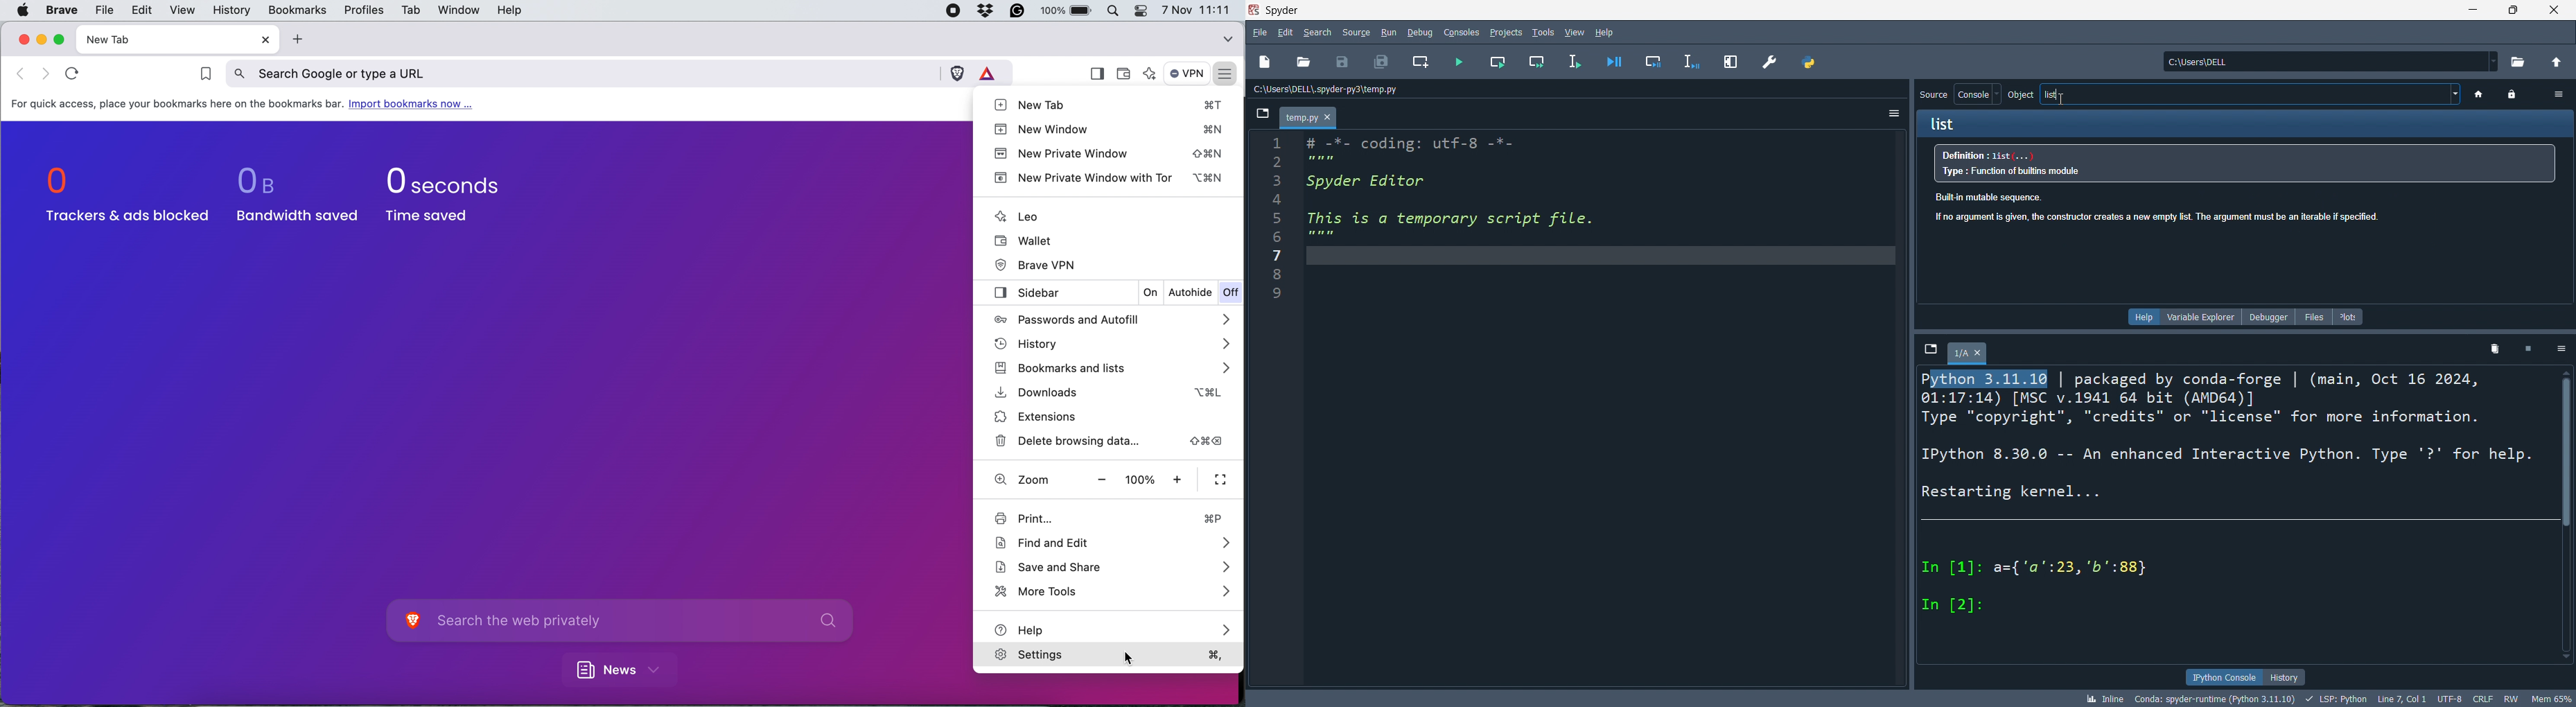 The height and width of the screenshot is (728, 2576). Describe the element at coordinates (1572, 32) in the screenshot. I see `view` at that location.